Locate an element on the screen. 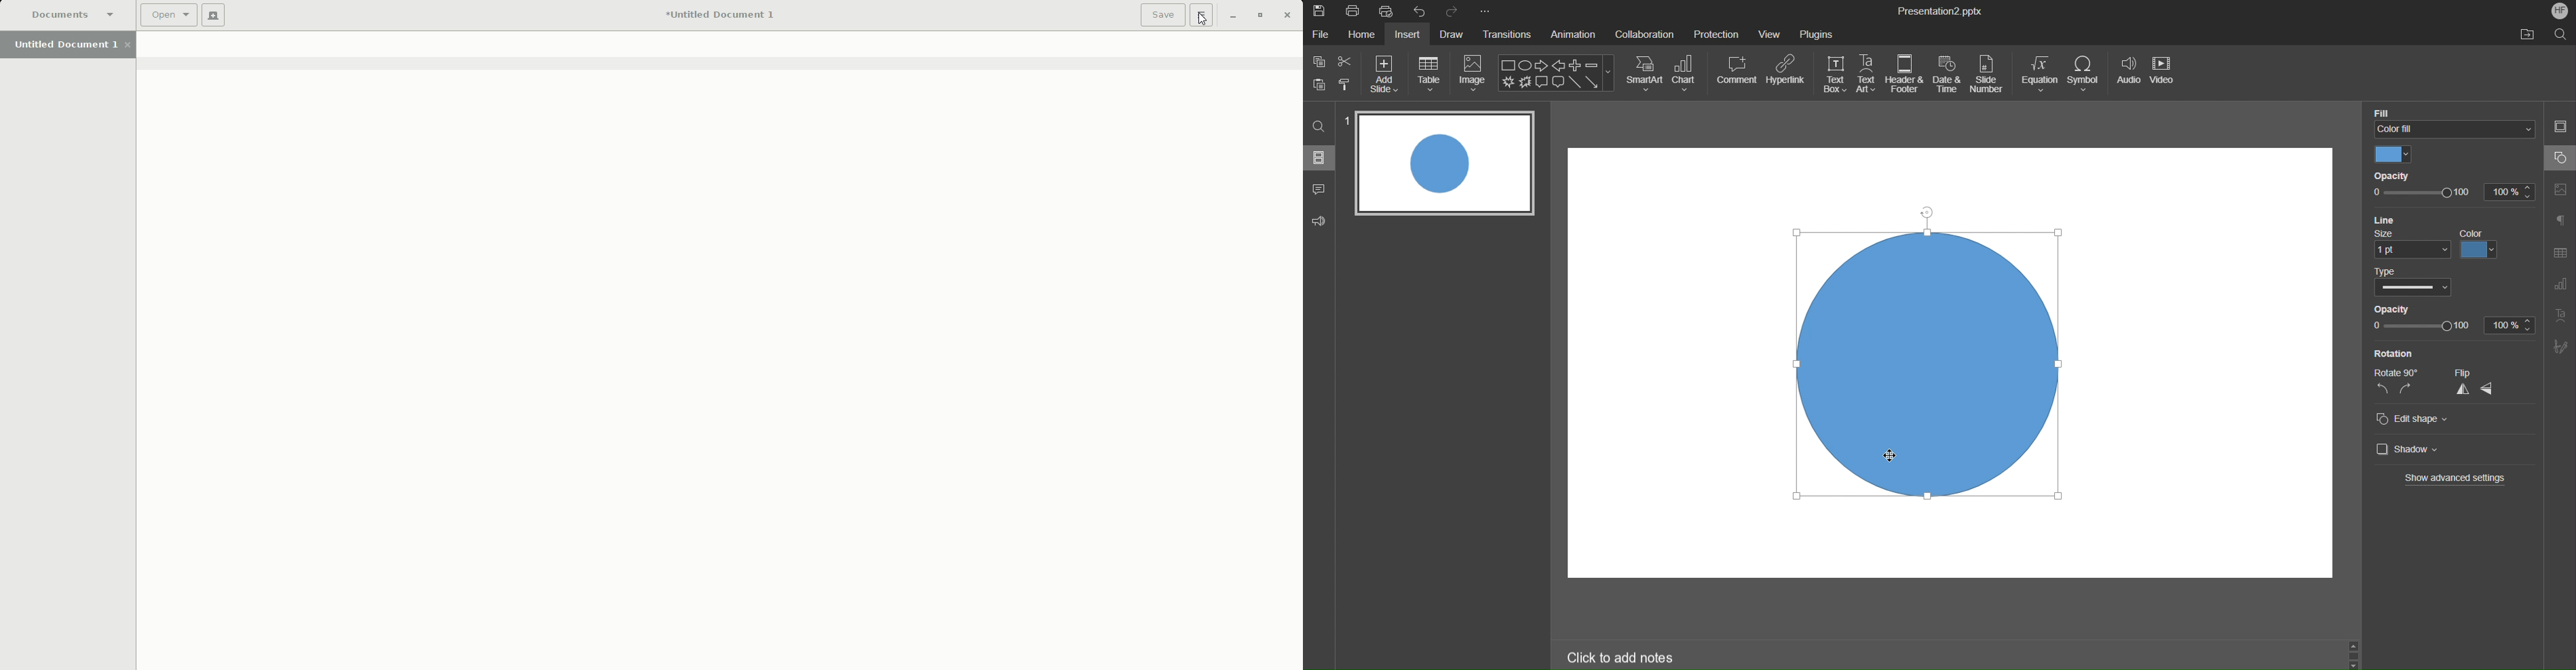  workspace is located at coordinates (2052, 551).